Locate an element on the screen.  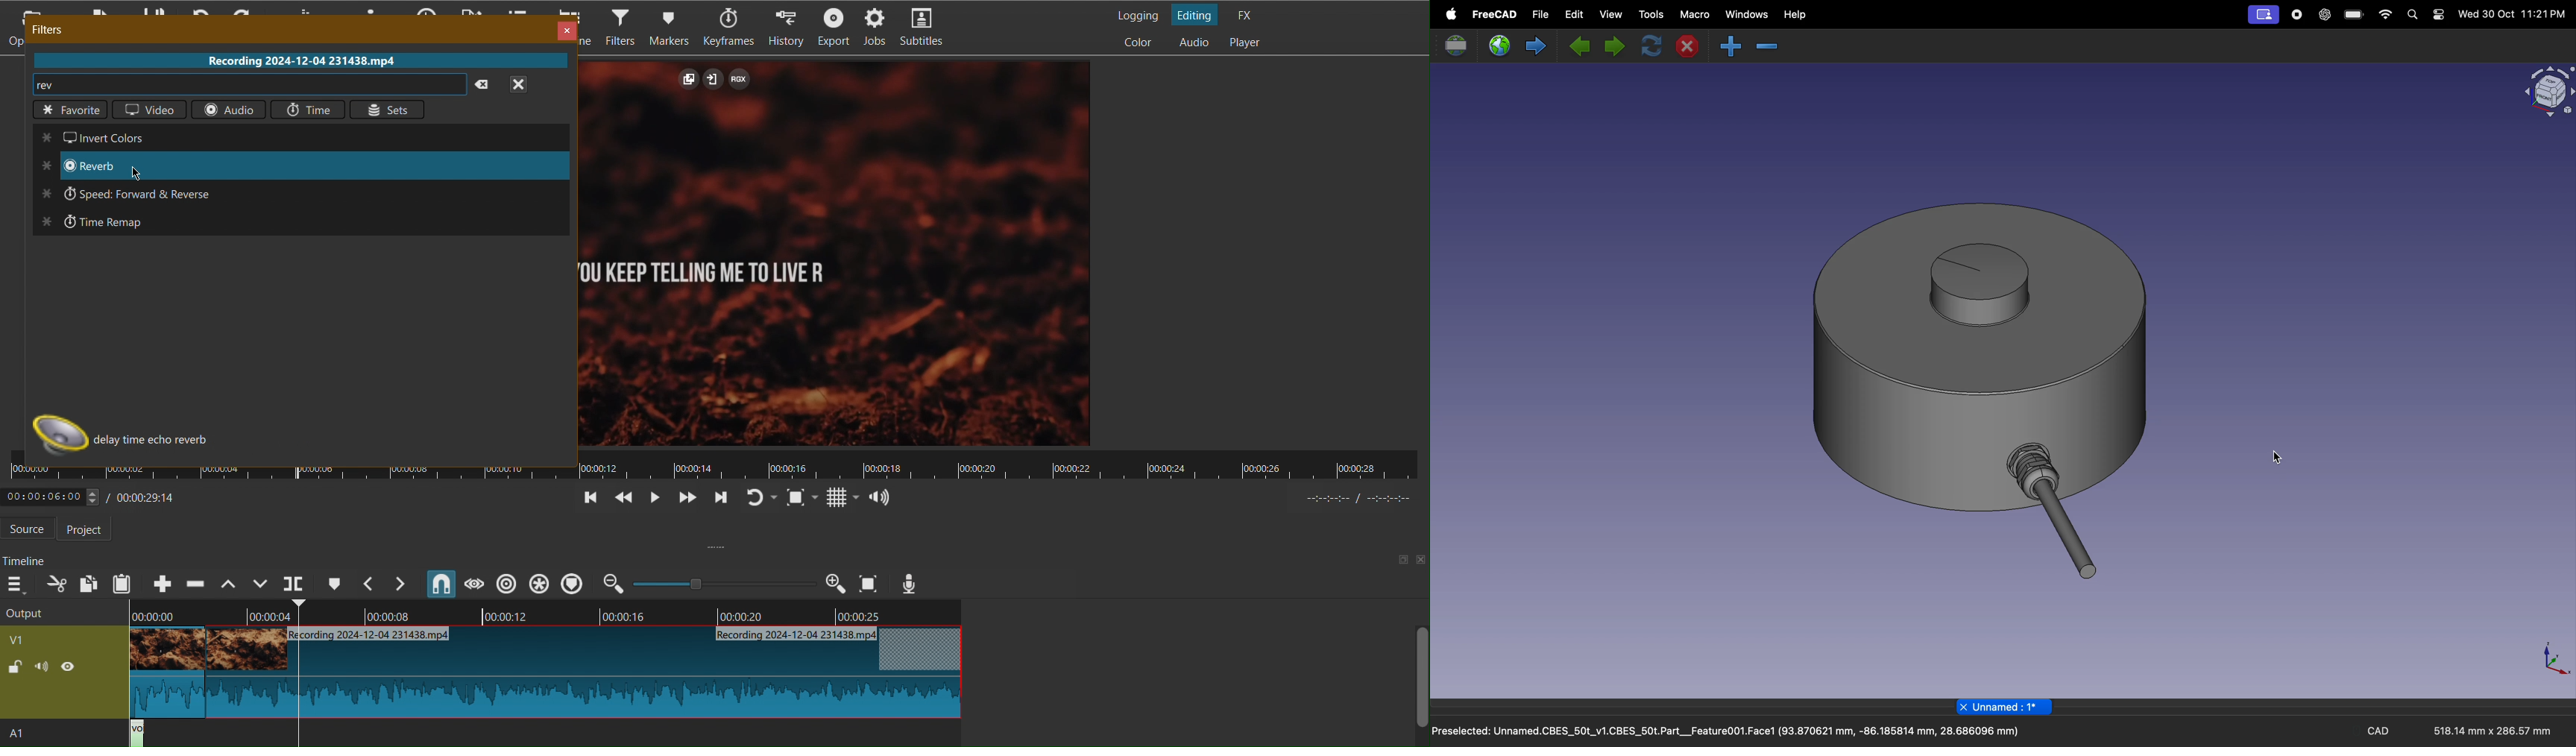
Subtitles is located at coordinates (929, 28).